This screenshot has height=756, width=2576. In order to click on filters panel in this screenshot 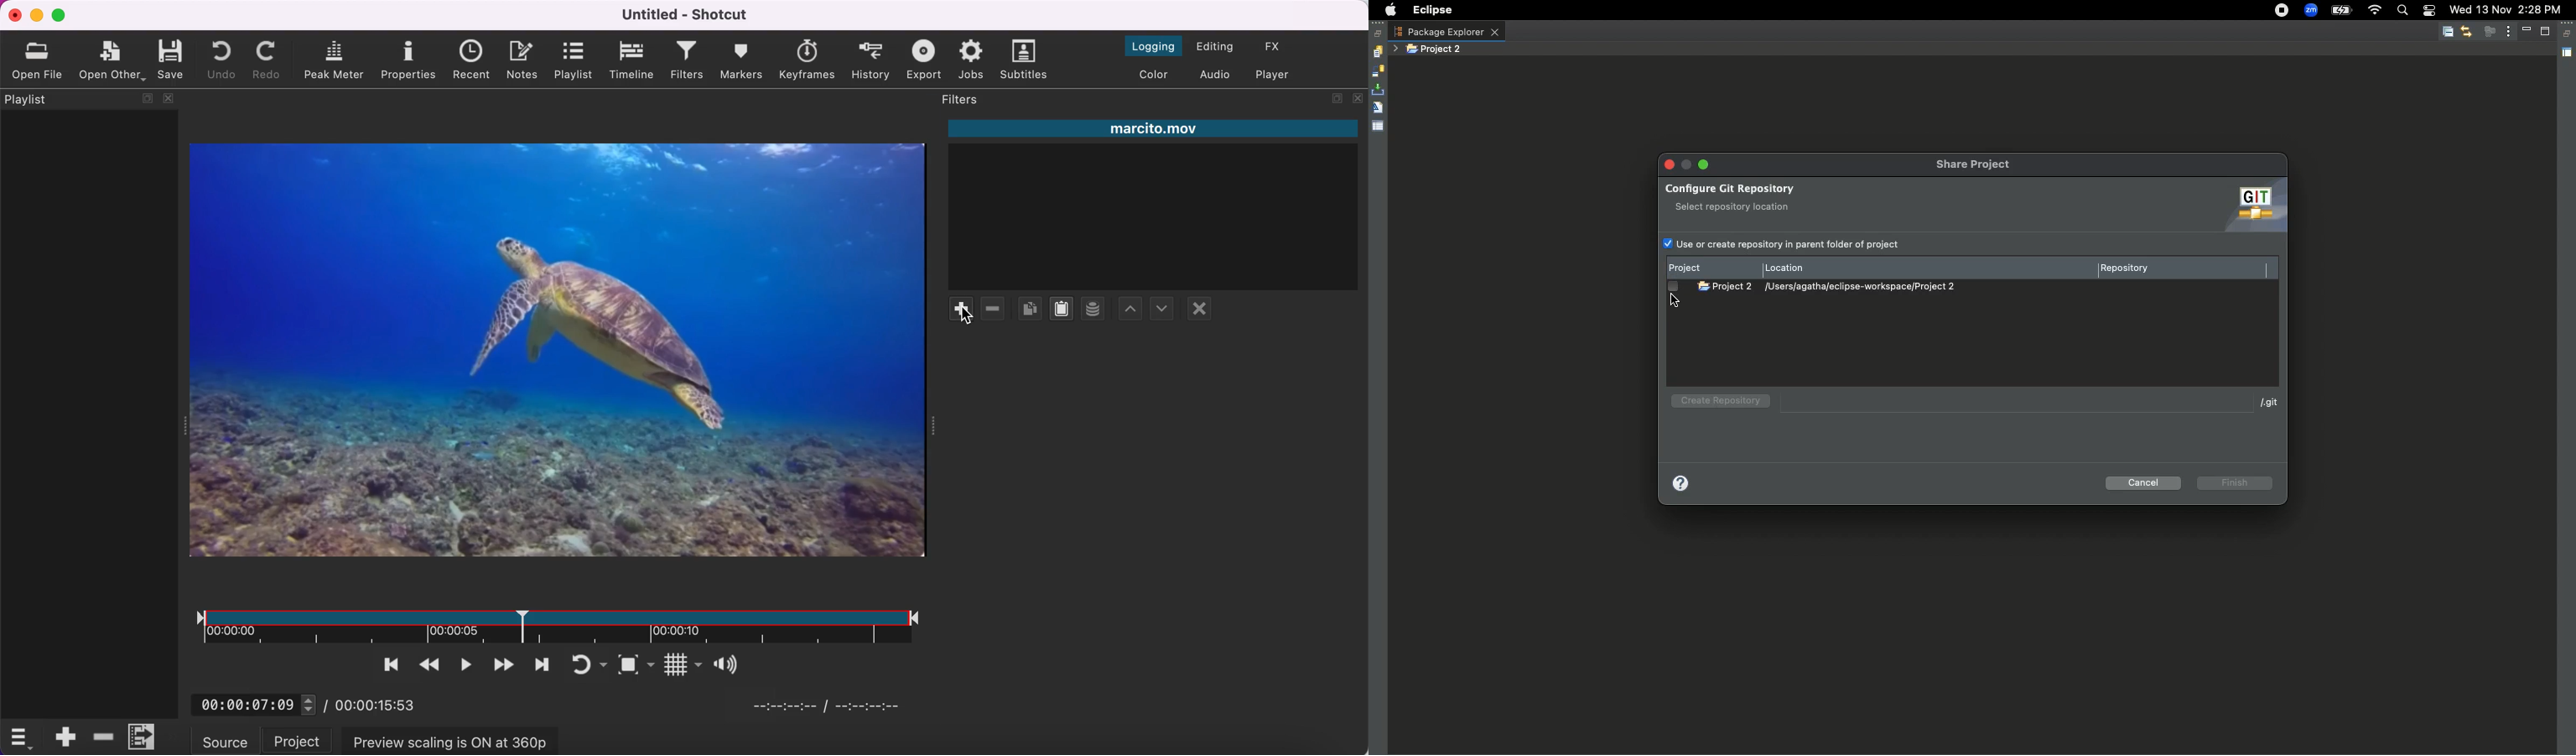, I will do `click(970, 101)`.